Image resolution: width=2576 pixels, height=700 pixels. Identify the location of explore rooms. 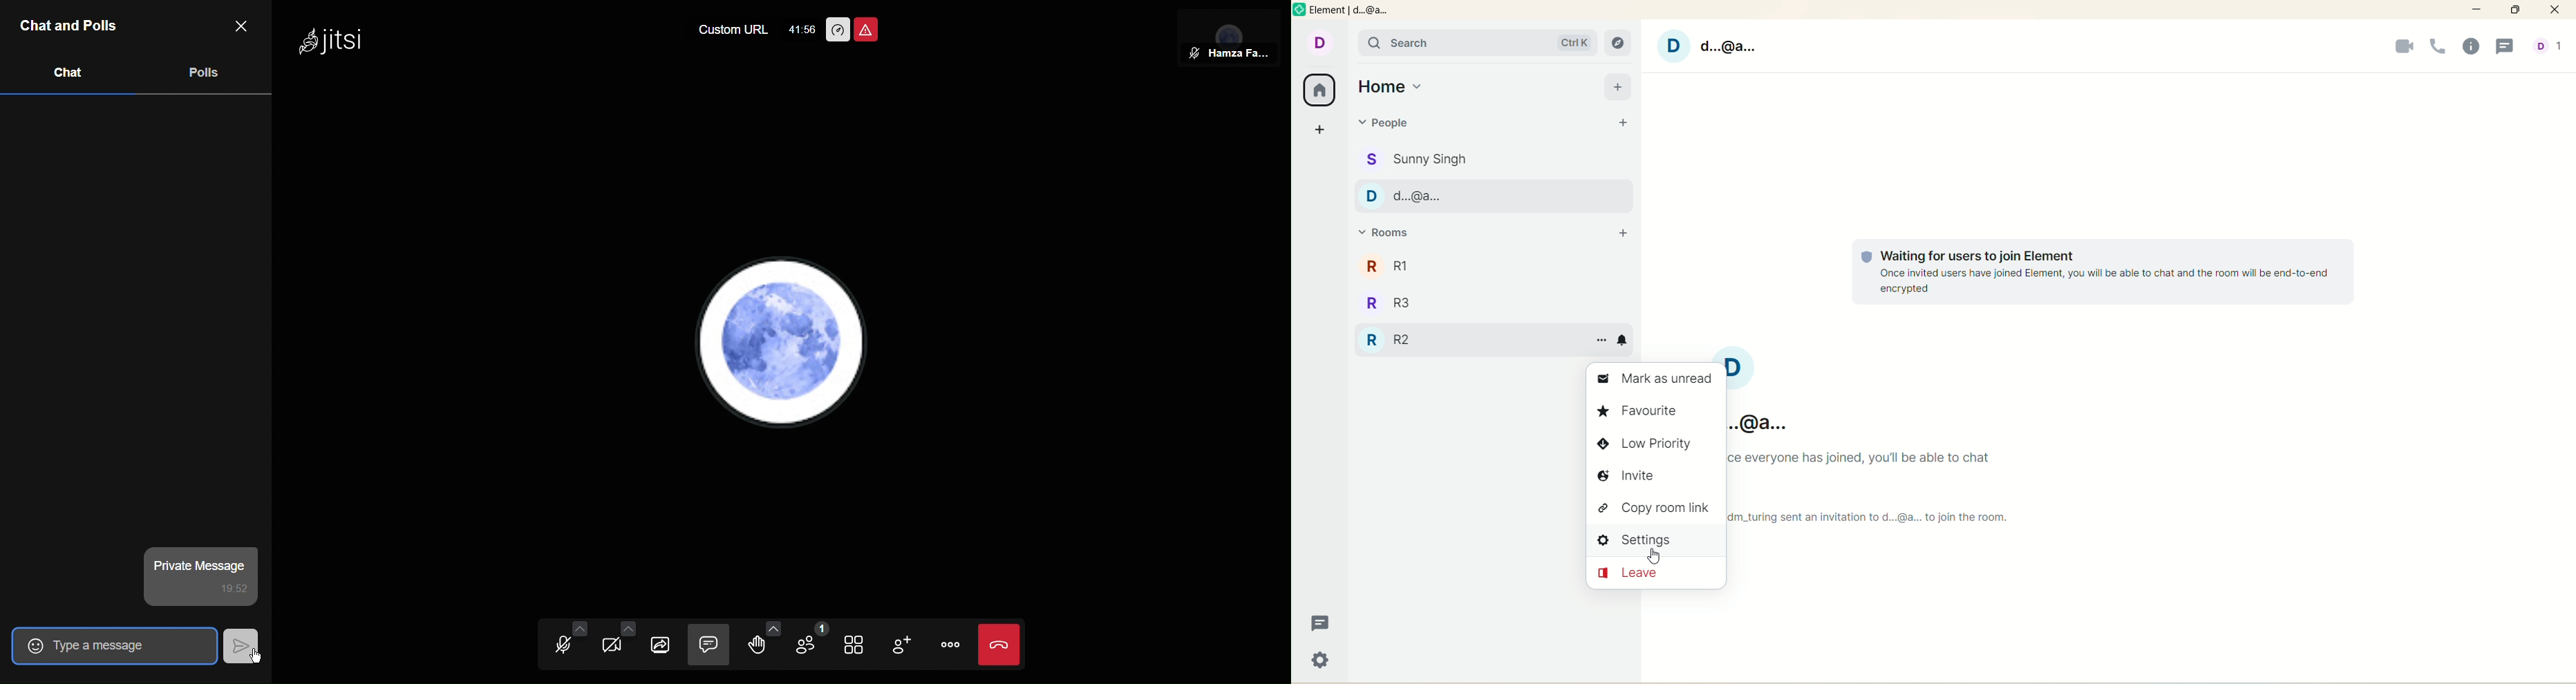
(1618, 44).